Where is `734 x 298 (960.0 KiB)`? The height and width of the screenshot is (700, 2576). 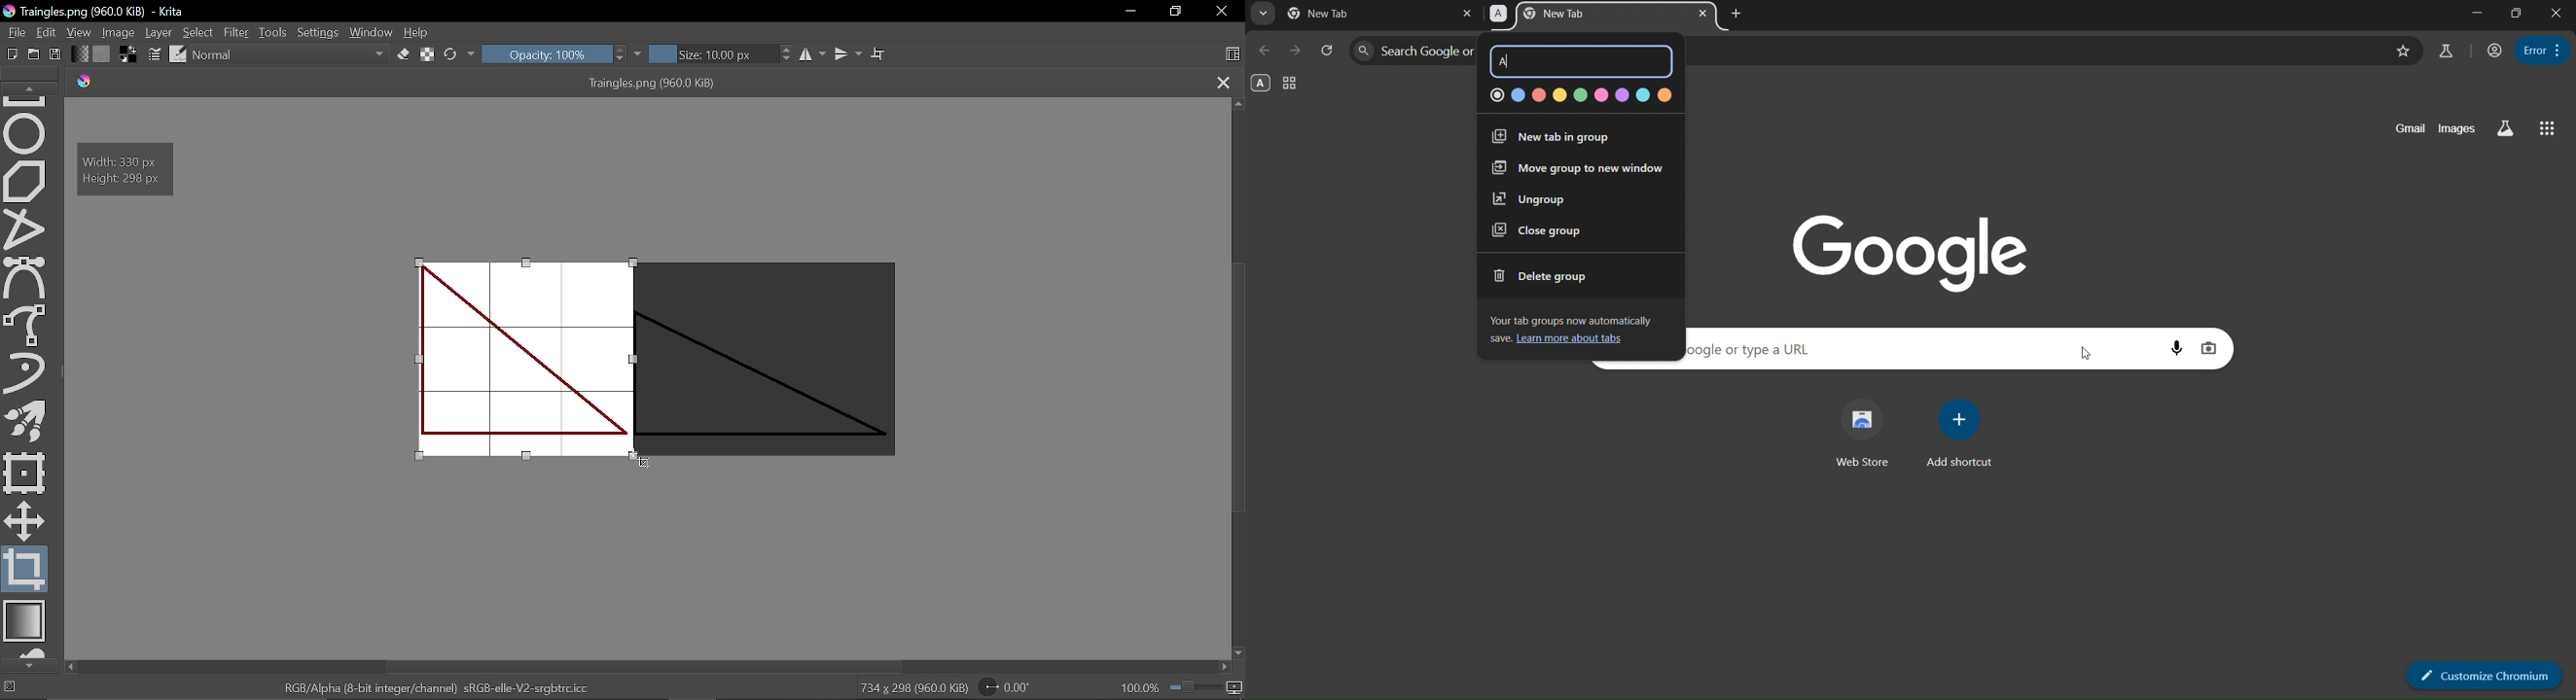 734 x 298 (960.0 KiB) is located at coordinates (912, 688).